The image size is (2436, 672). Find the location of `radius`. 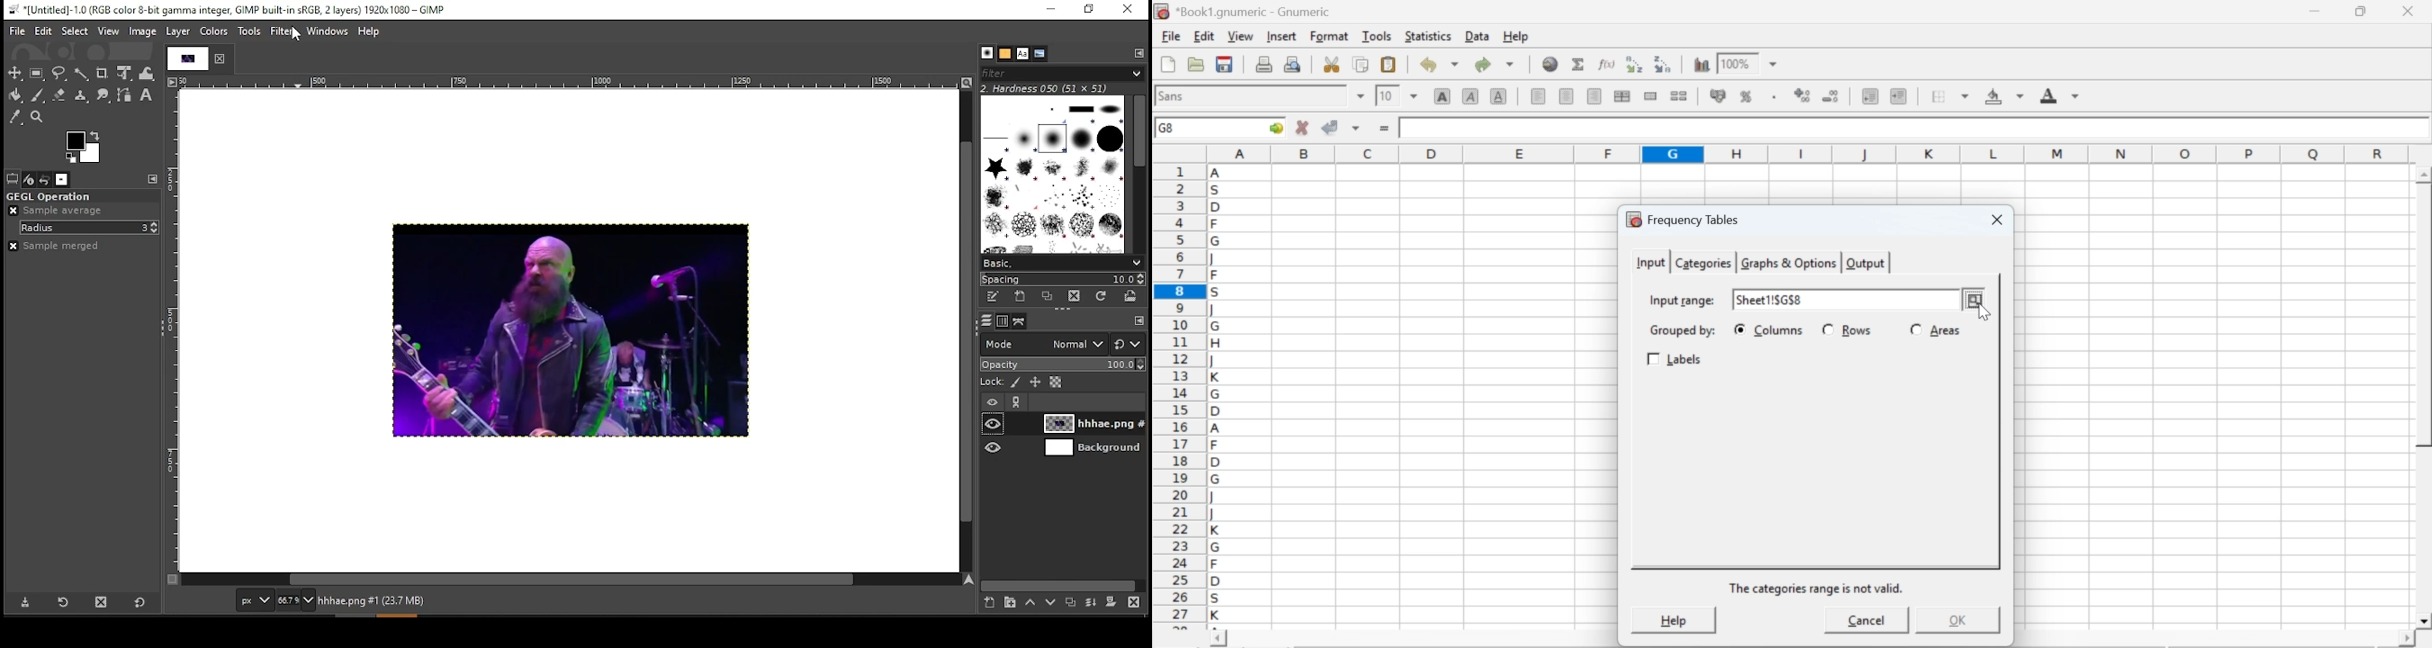

radius is located at coordinates (89, 228).